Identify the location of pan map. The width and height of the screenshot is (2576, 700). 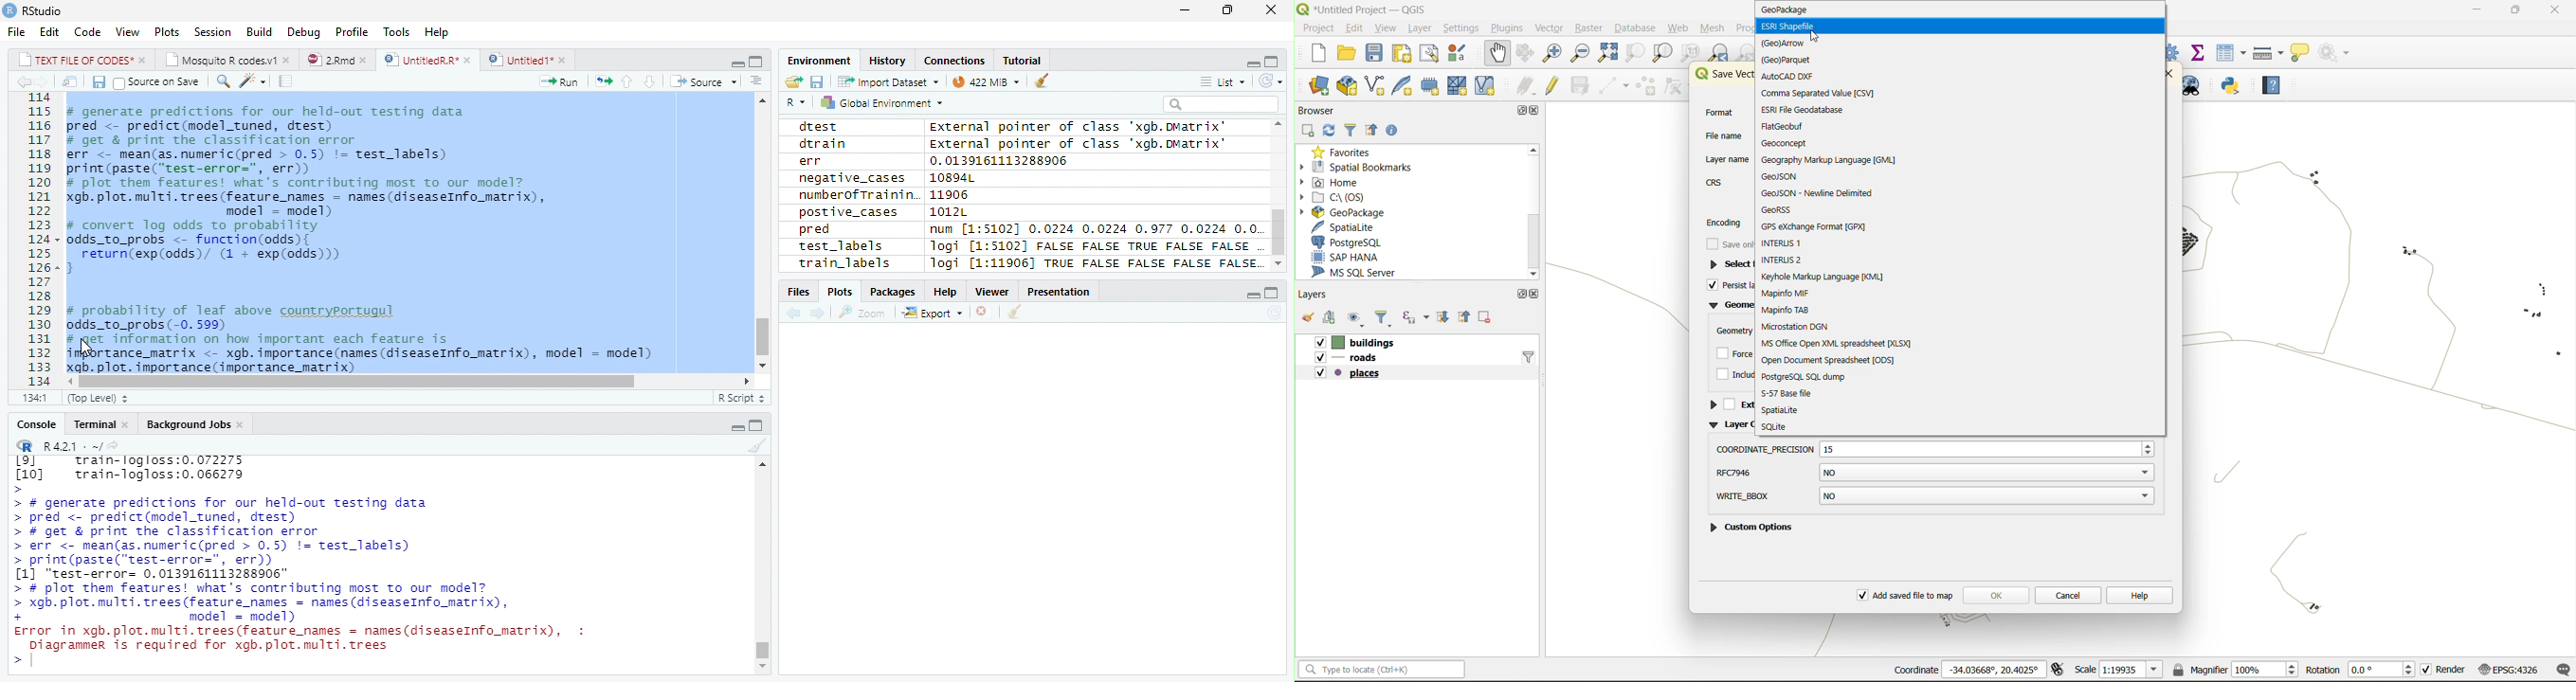
(1500, 53).